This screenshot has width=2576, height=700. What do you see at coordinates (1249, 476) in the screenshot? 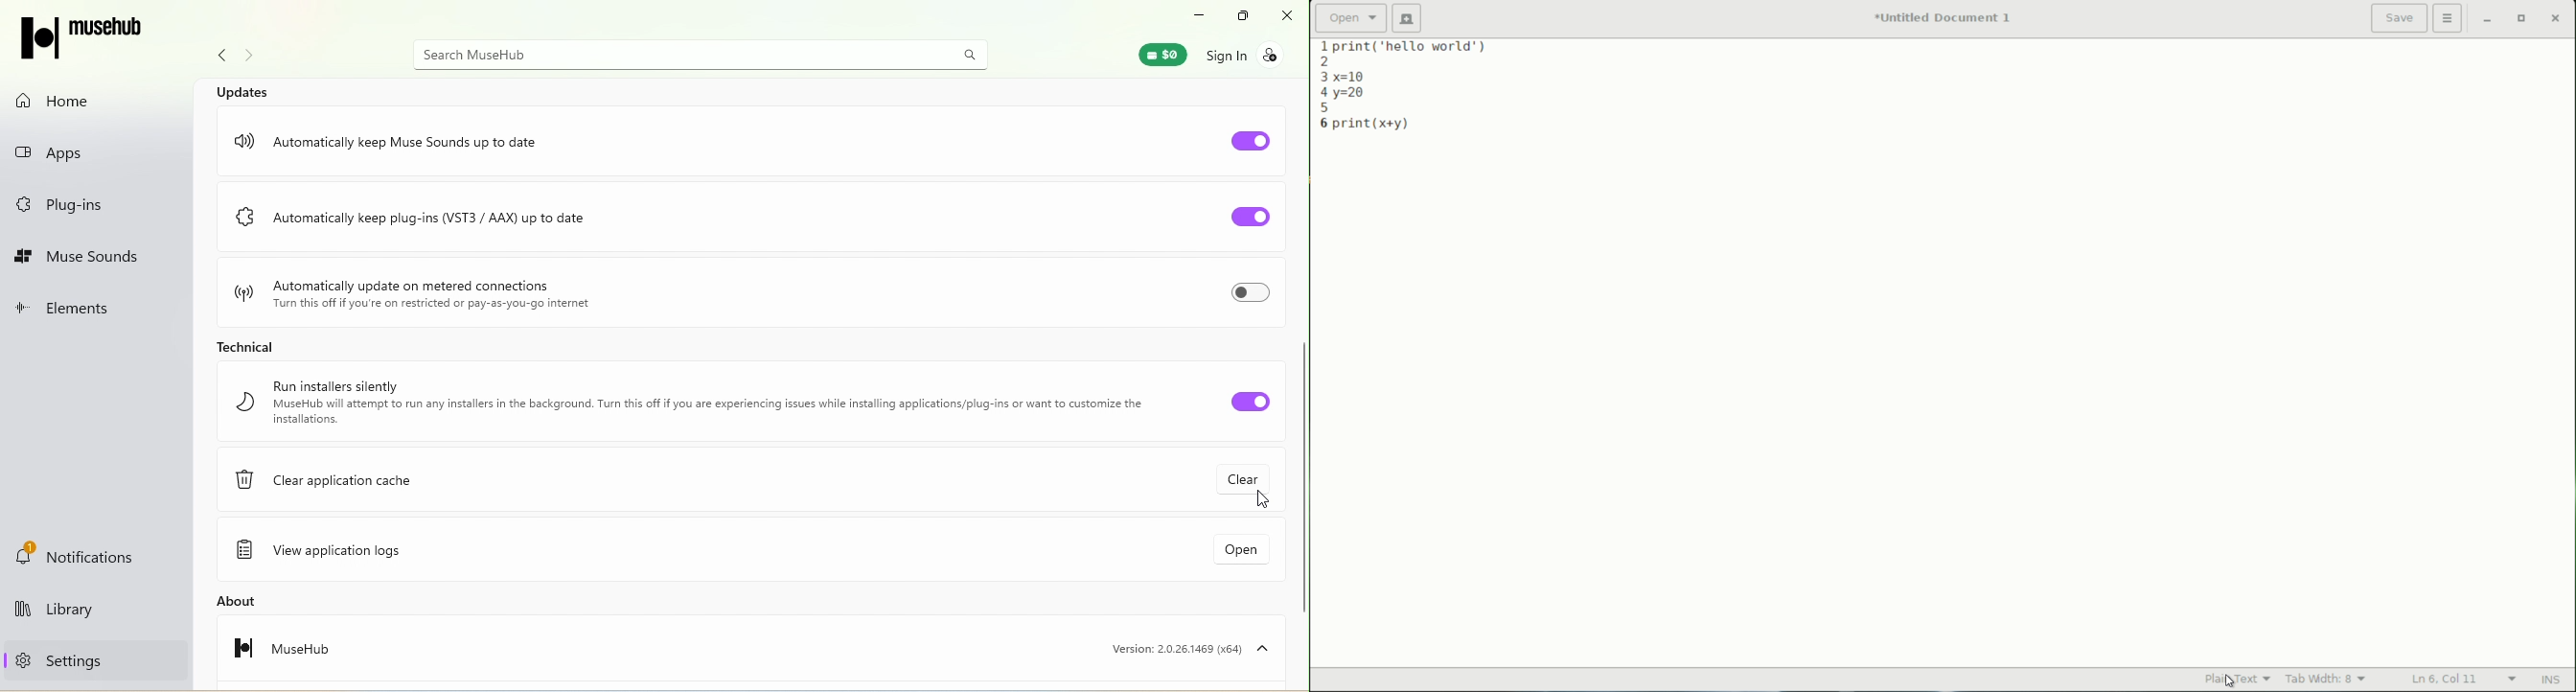
I see `Clear` at bounding box center [1249, 476].